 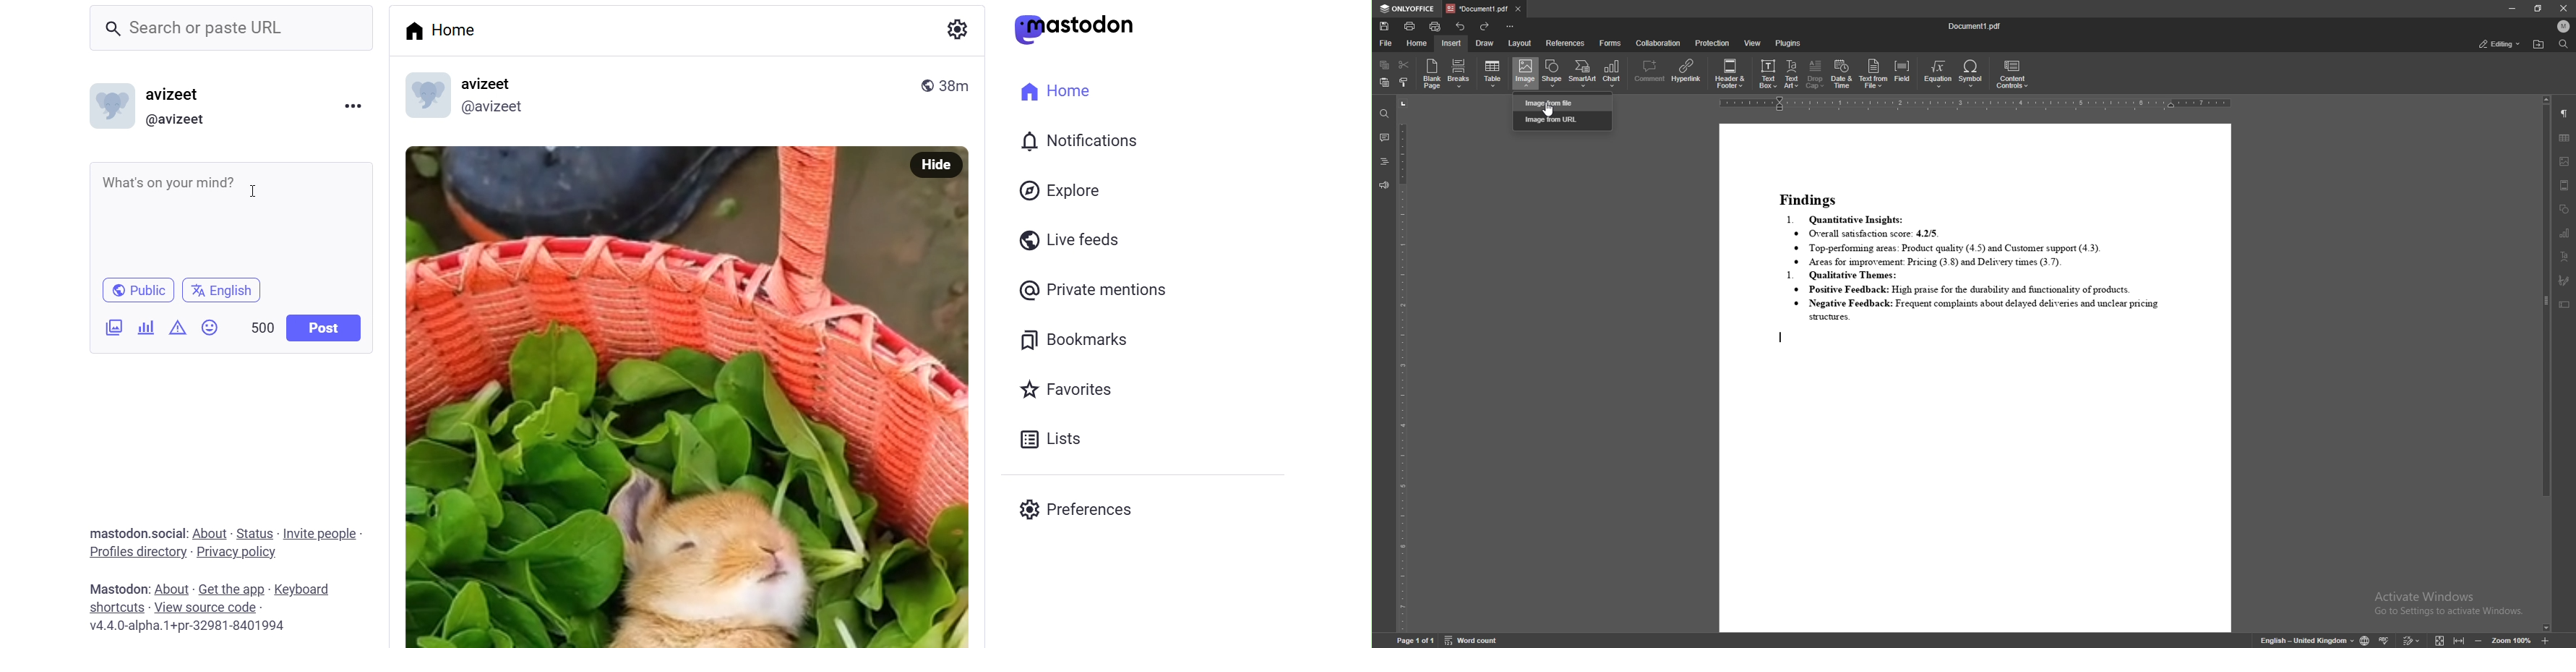 What do you see at coordinates (1473, 640) in the screenshot?
I see `word count` at bounding box center [1473, 640].